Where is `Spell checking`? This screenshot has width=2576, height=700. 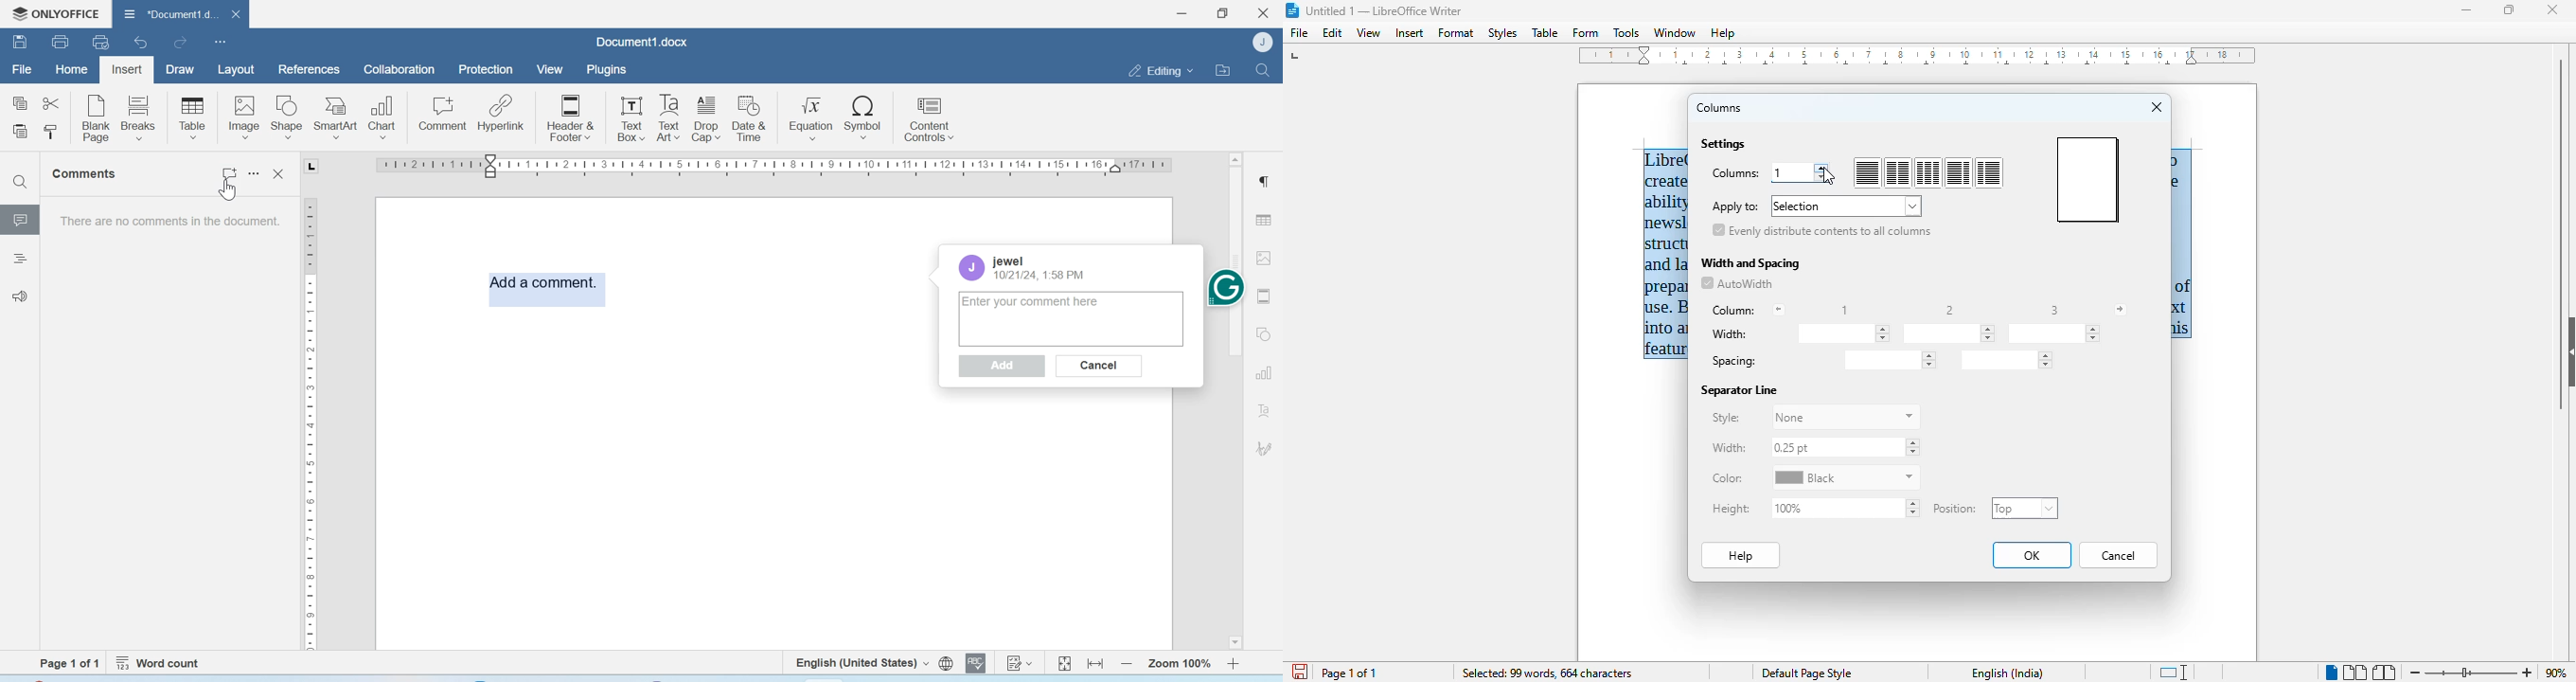 Spell checking is located at coordinates (976, 663).